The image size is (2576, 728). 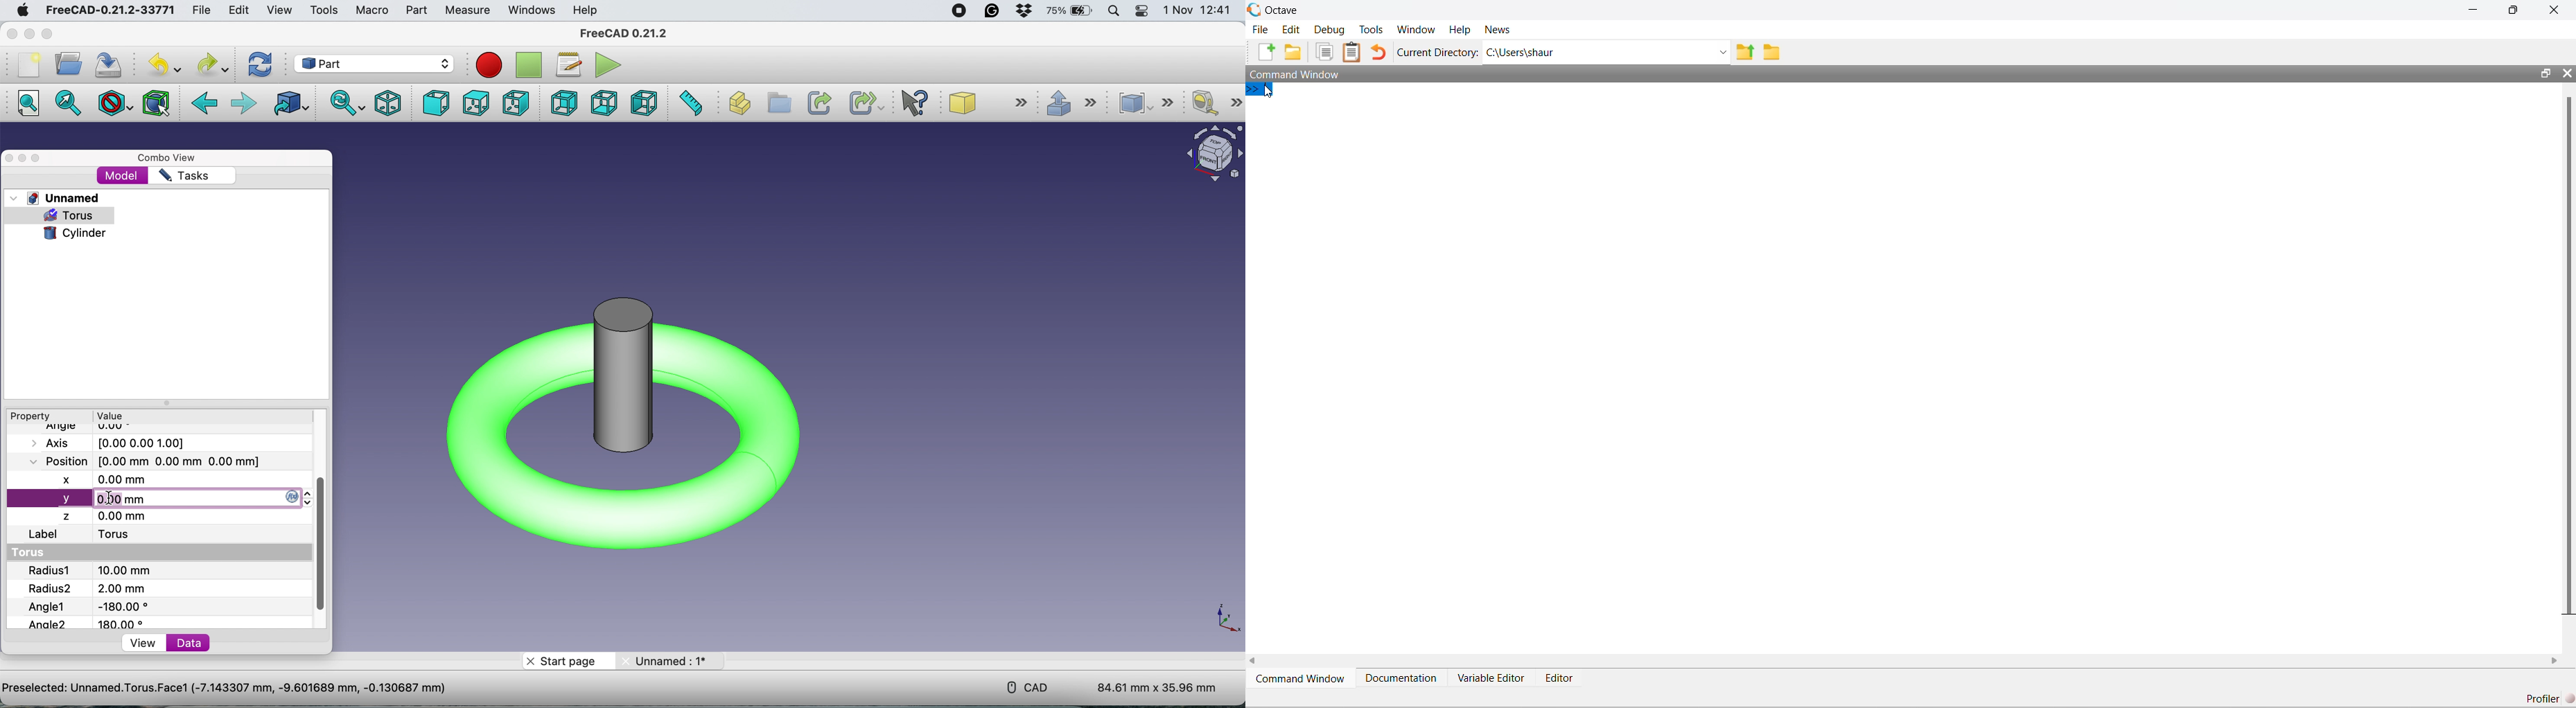 What do you see at coordinates (66, 64) in the screenshot?
I see `open` at bounding box center [66, 64].